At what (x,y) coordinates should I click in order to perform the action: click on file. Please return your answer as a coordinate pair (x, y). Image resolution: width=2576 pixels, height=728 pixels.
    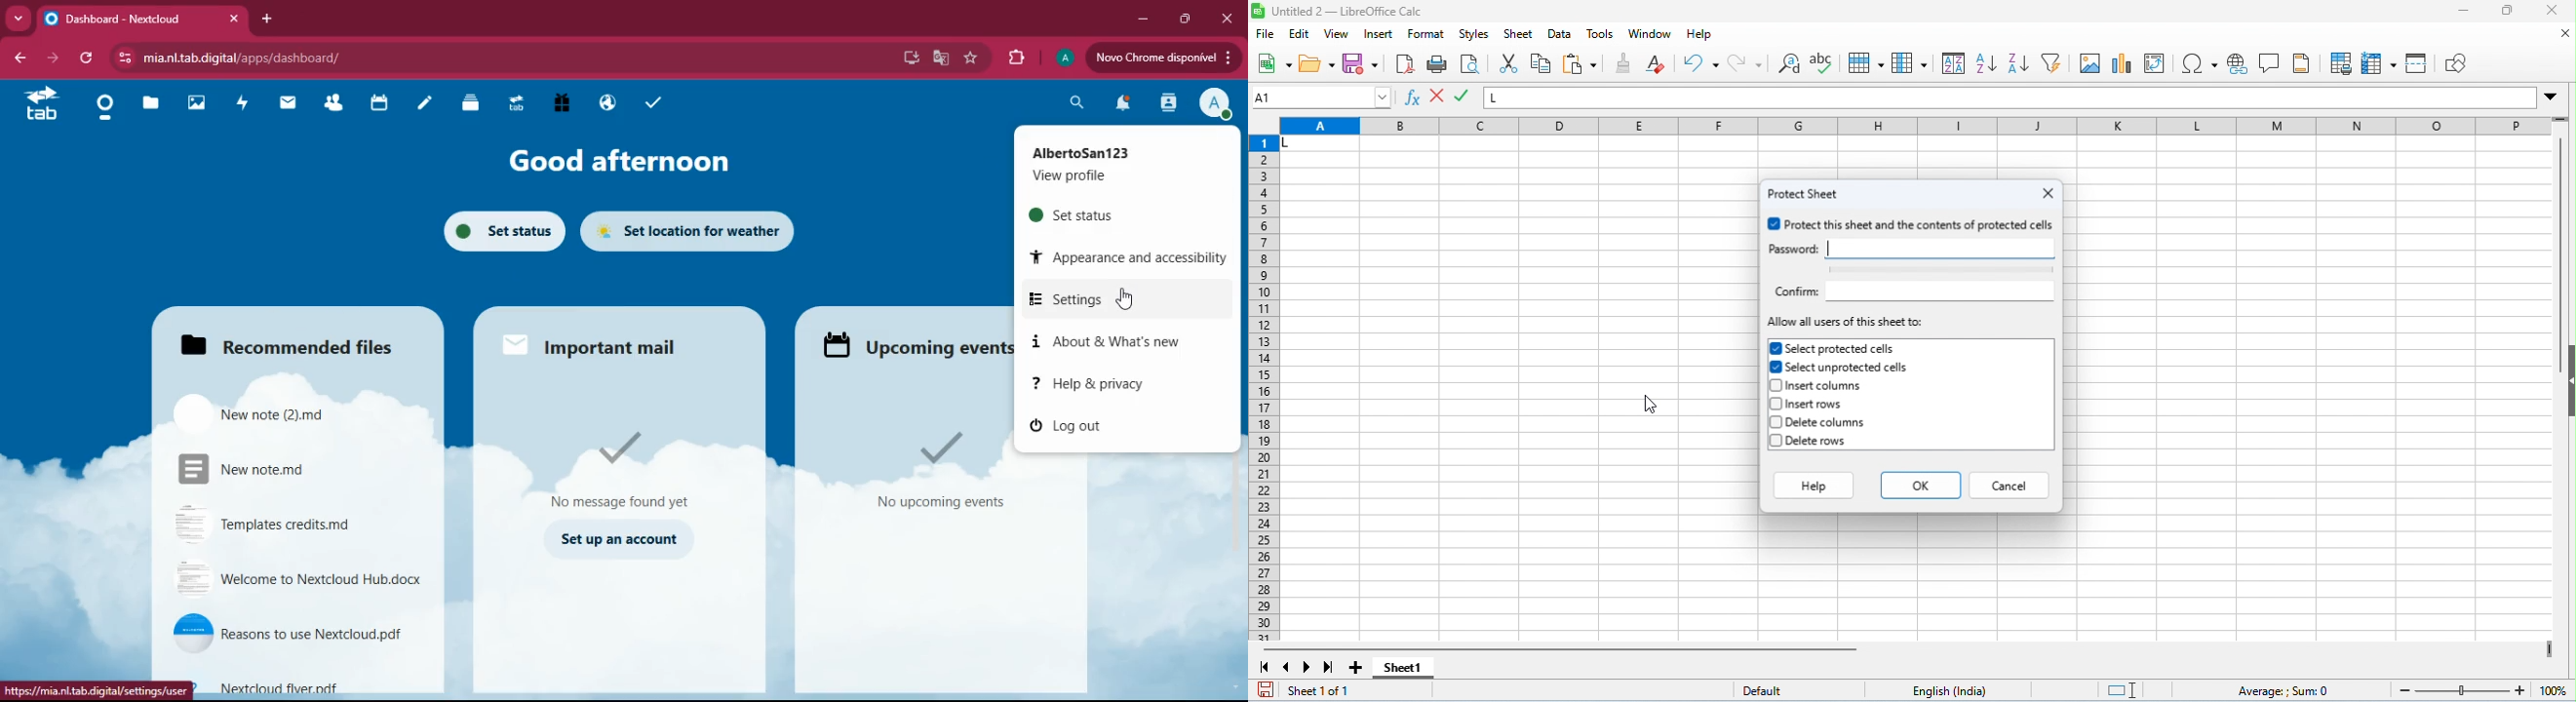
    Looking at the image, I should click on (304, 684).